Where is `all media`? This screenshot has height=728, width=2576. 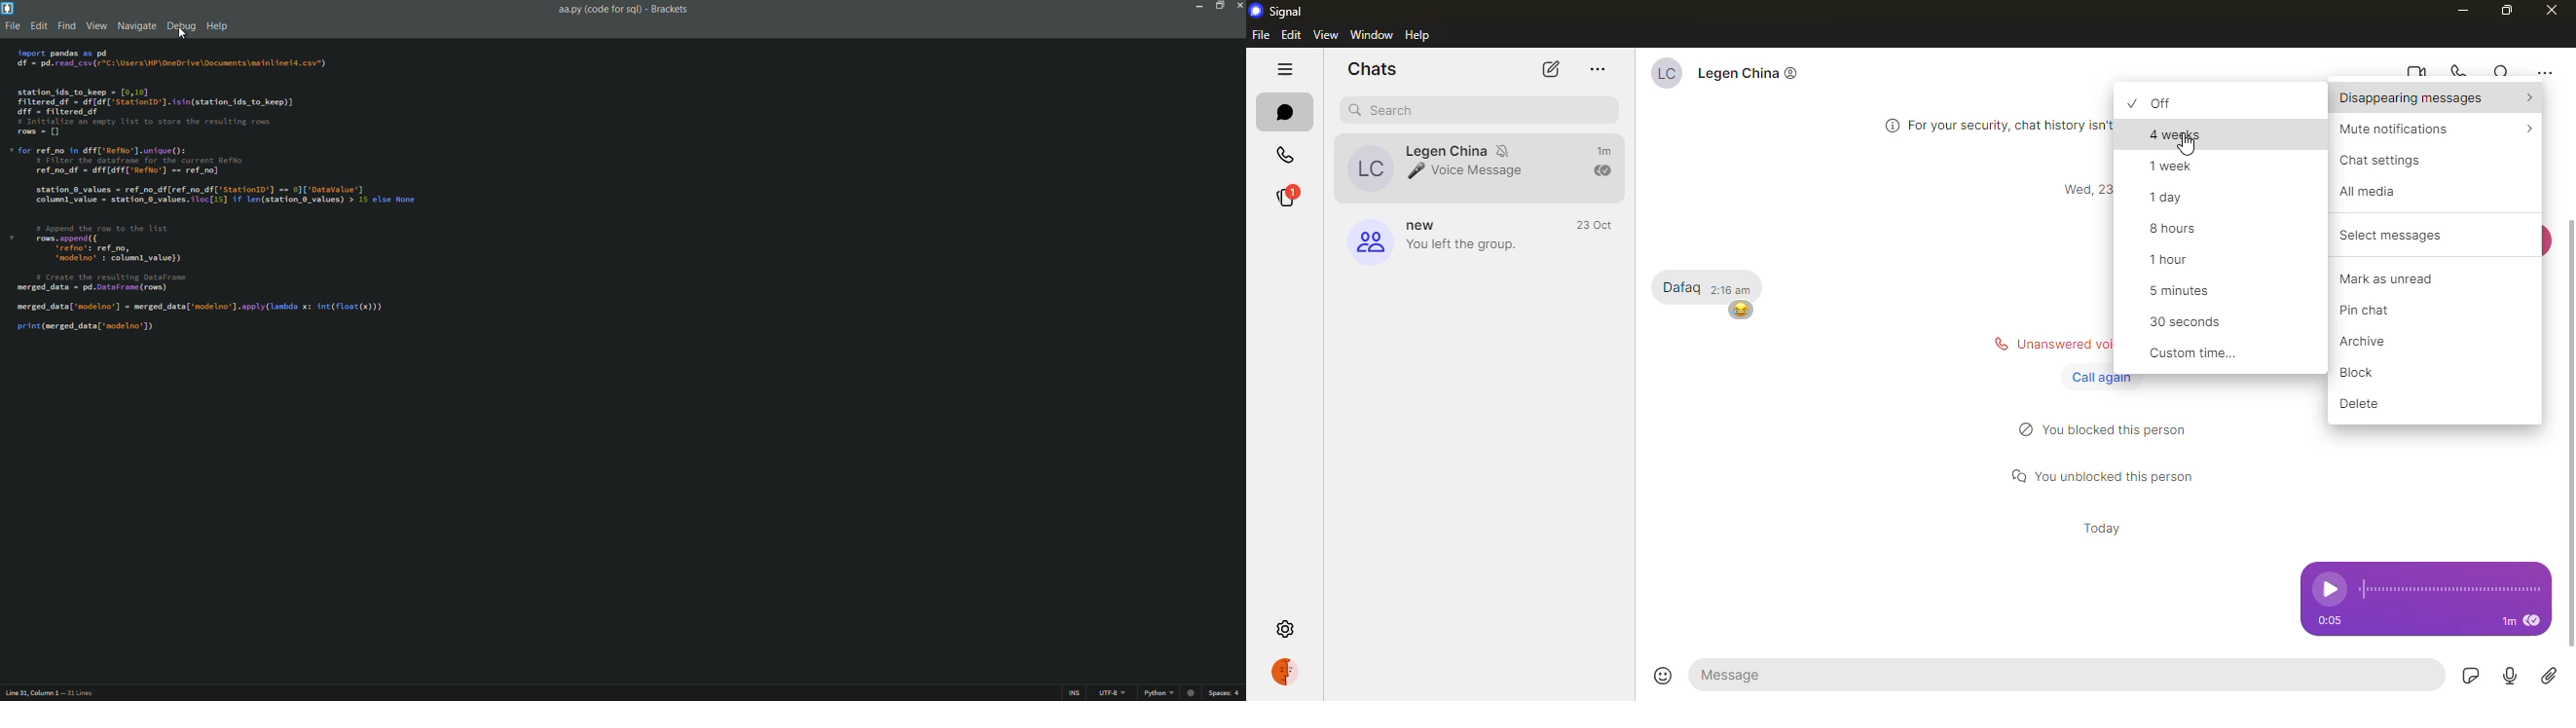 all media is located at coordinates (2374, 191).